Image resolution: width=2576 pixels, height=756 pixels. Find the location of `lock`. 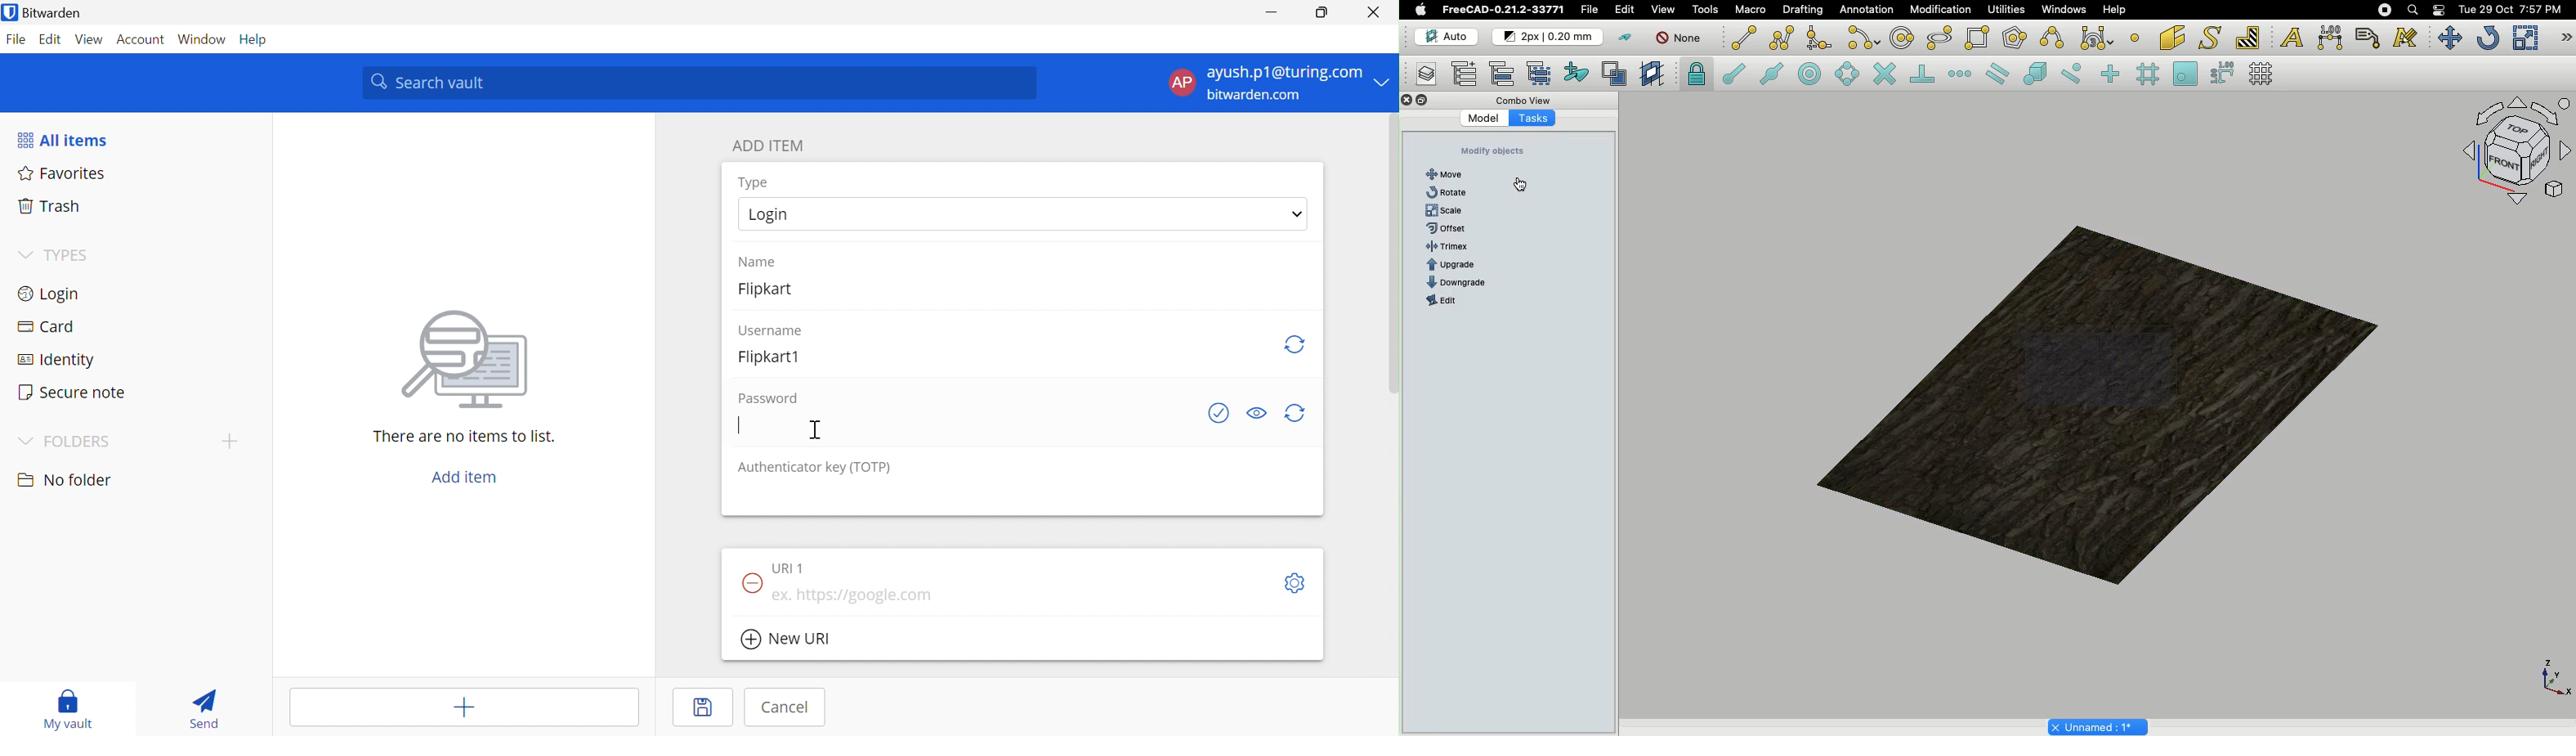

lock is located at coordinates (1697, 76).